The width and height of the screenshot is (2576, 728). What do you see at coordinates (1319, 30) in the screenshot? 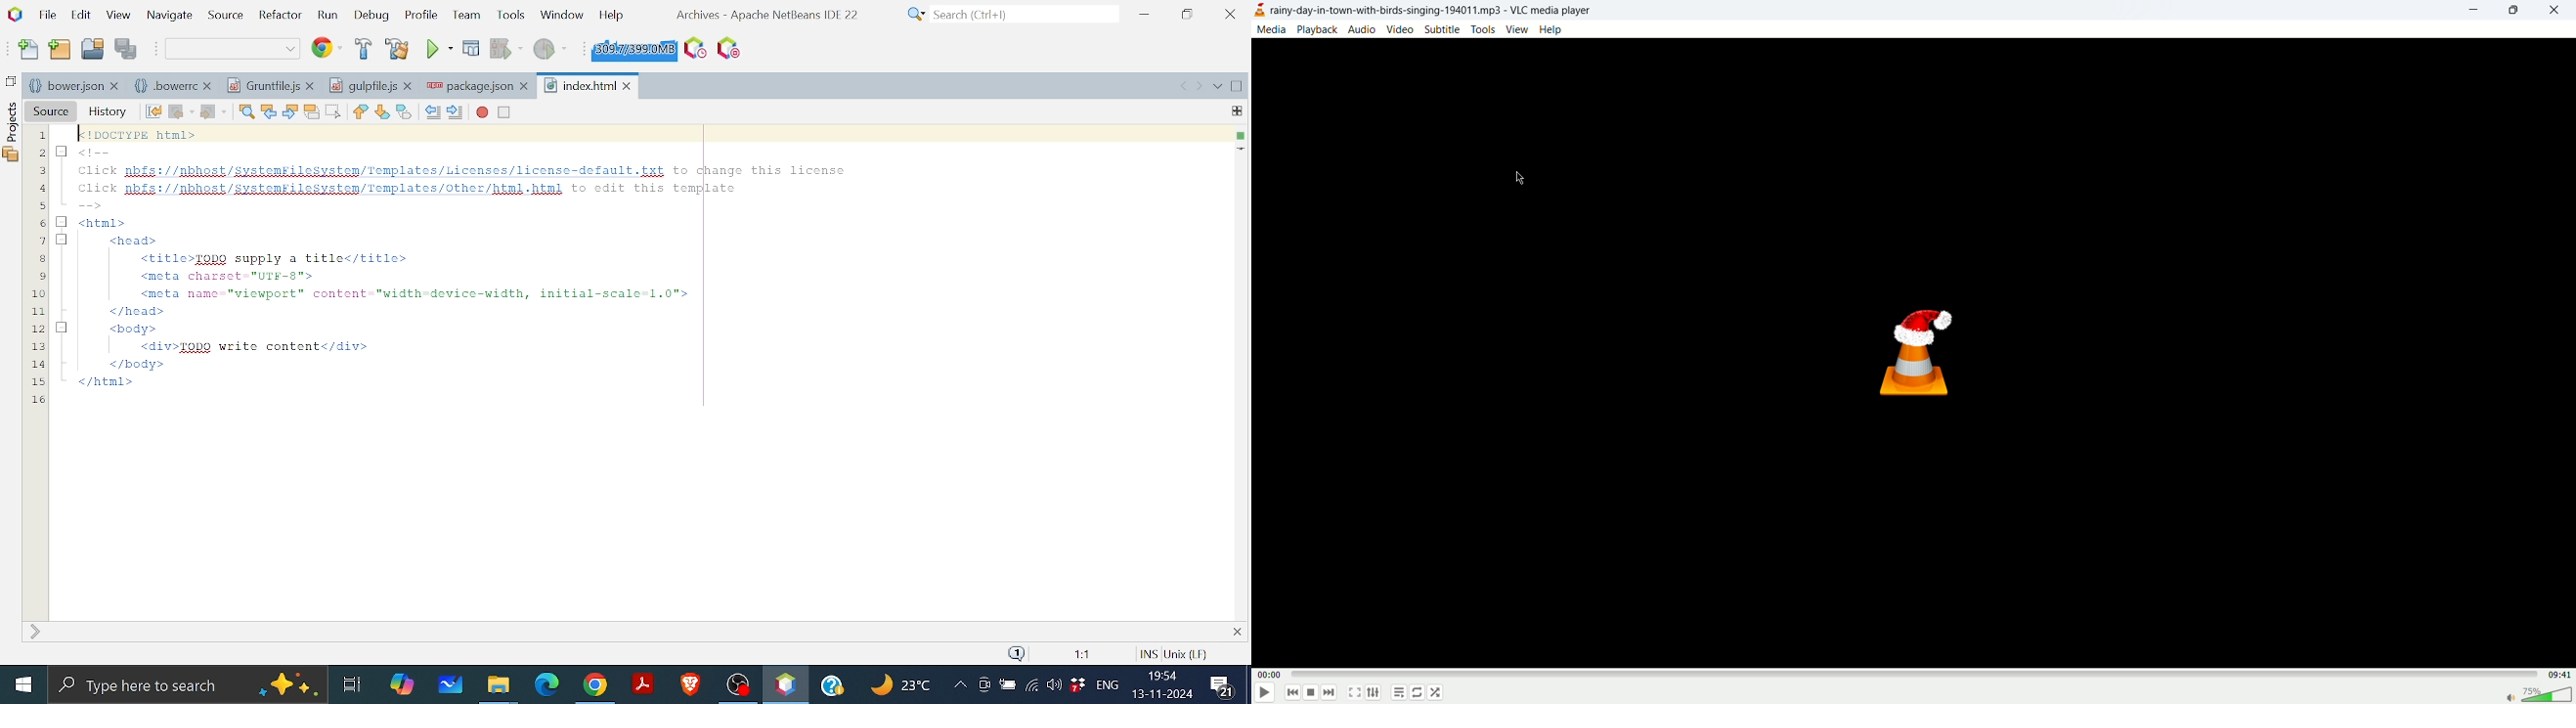
I see `playback` at bounding box center [1319, 30].